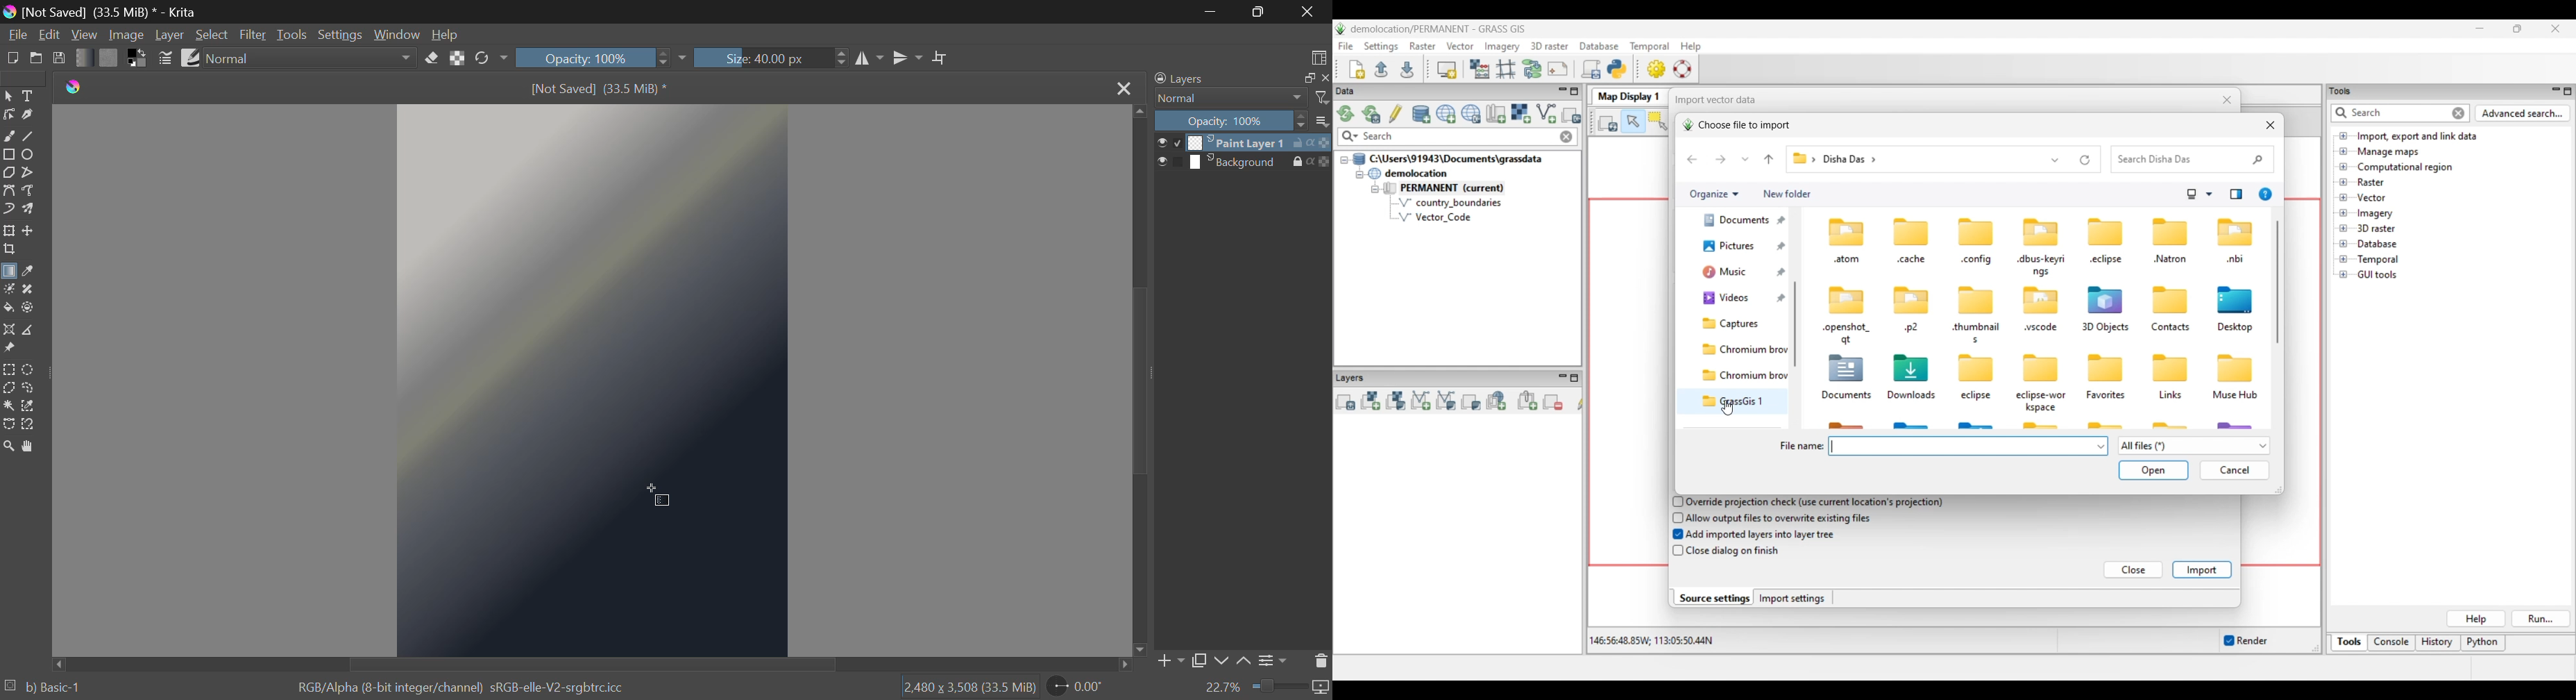 This screenshot has height=700, width=2576. What do you see at coordinates (1324, 162) in the screenshot?
I see `icon` at bounding box center [1324, 162].